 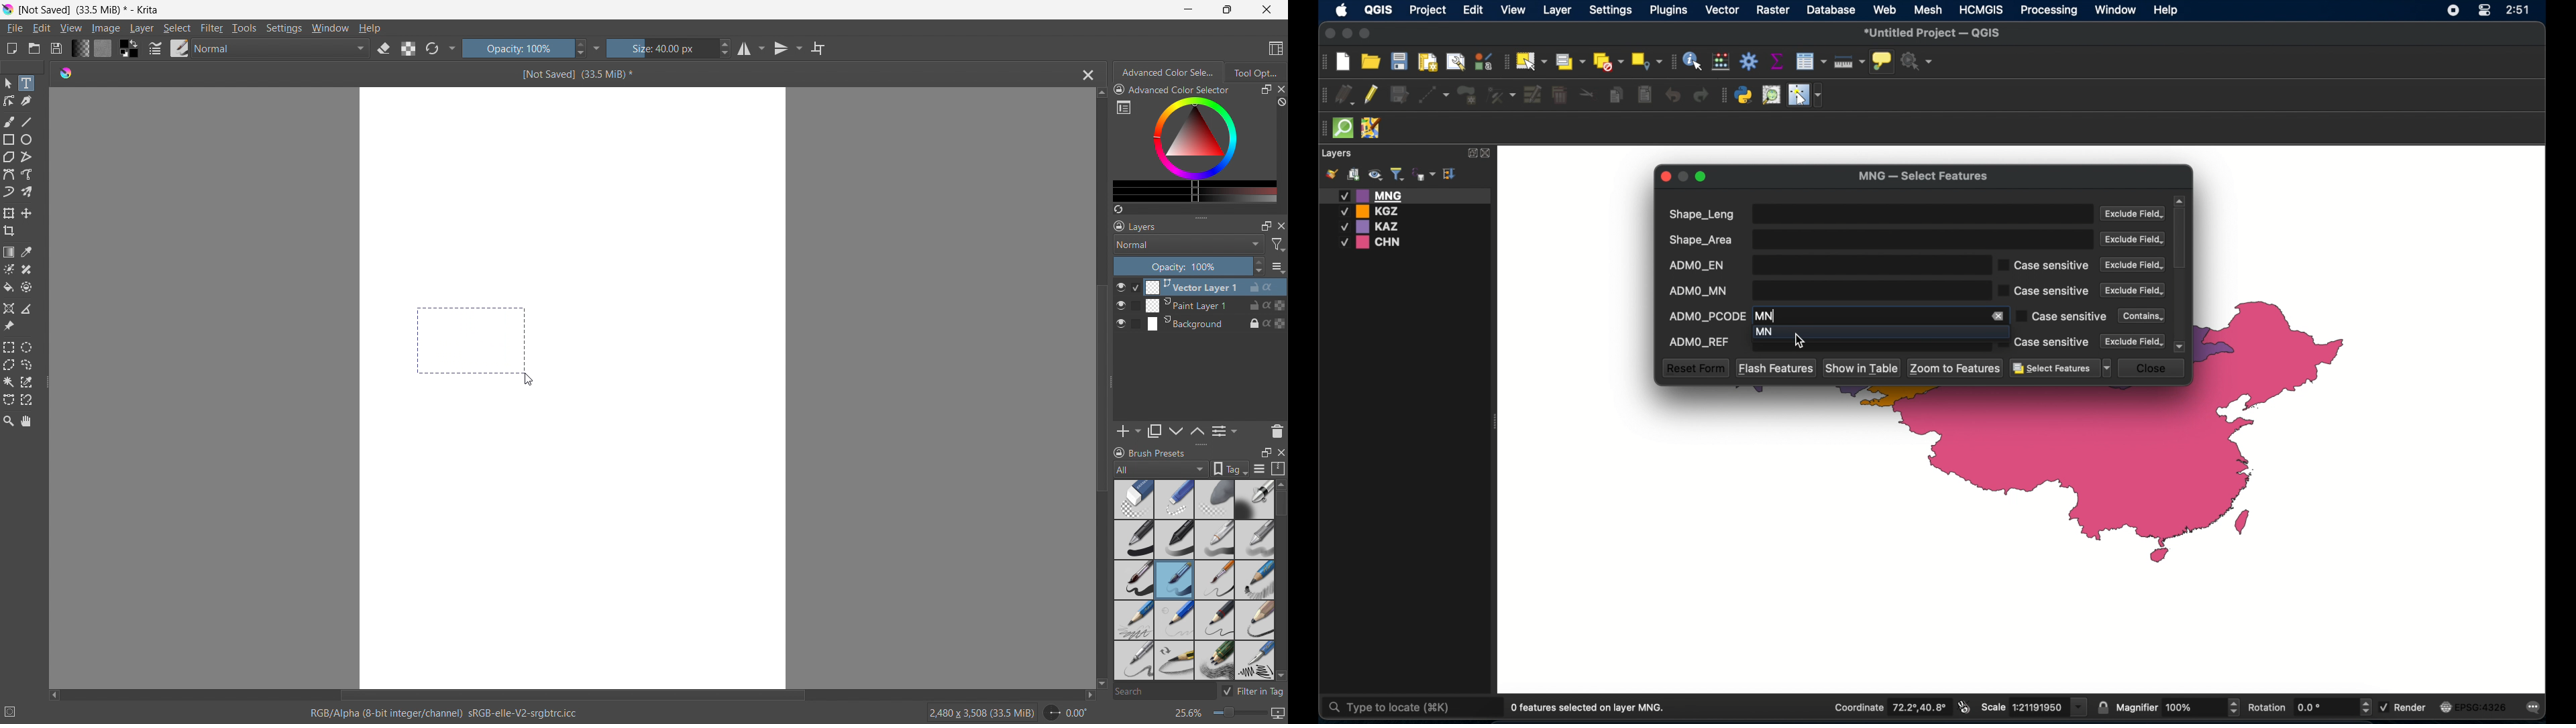 I want to click on window, so click(x=330, y=28).